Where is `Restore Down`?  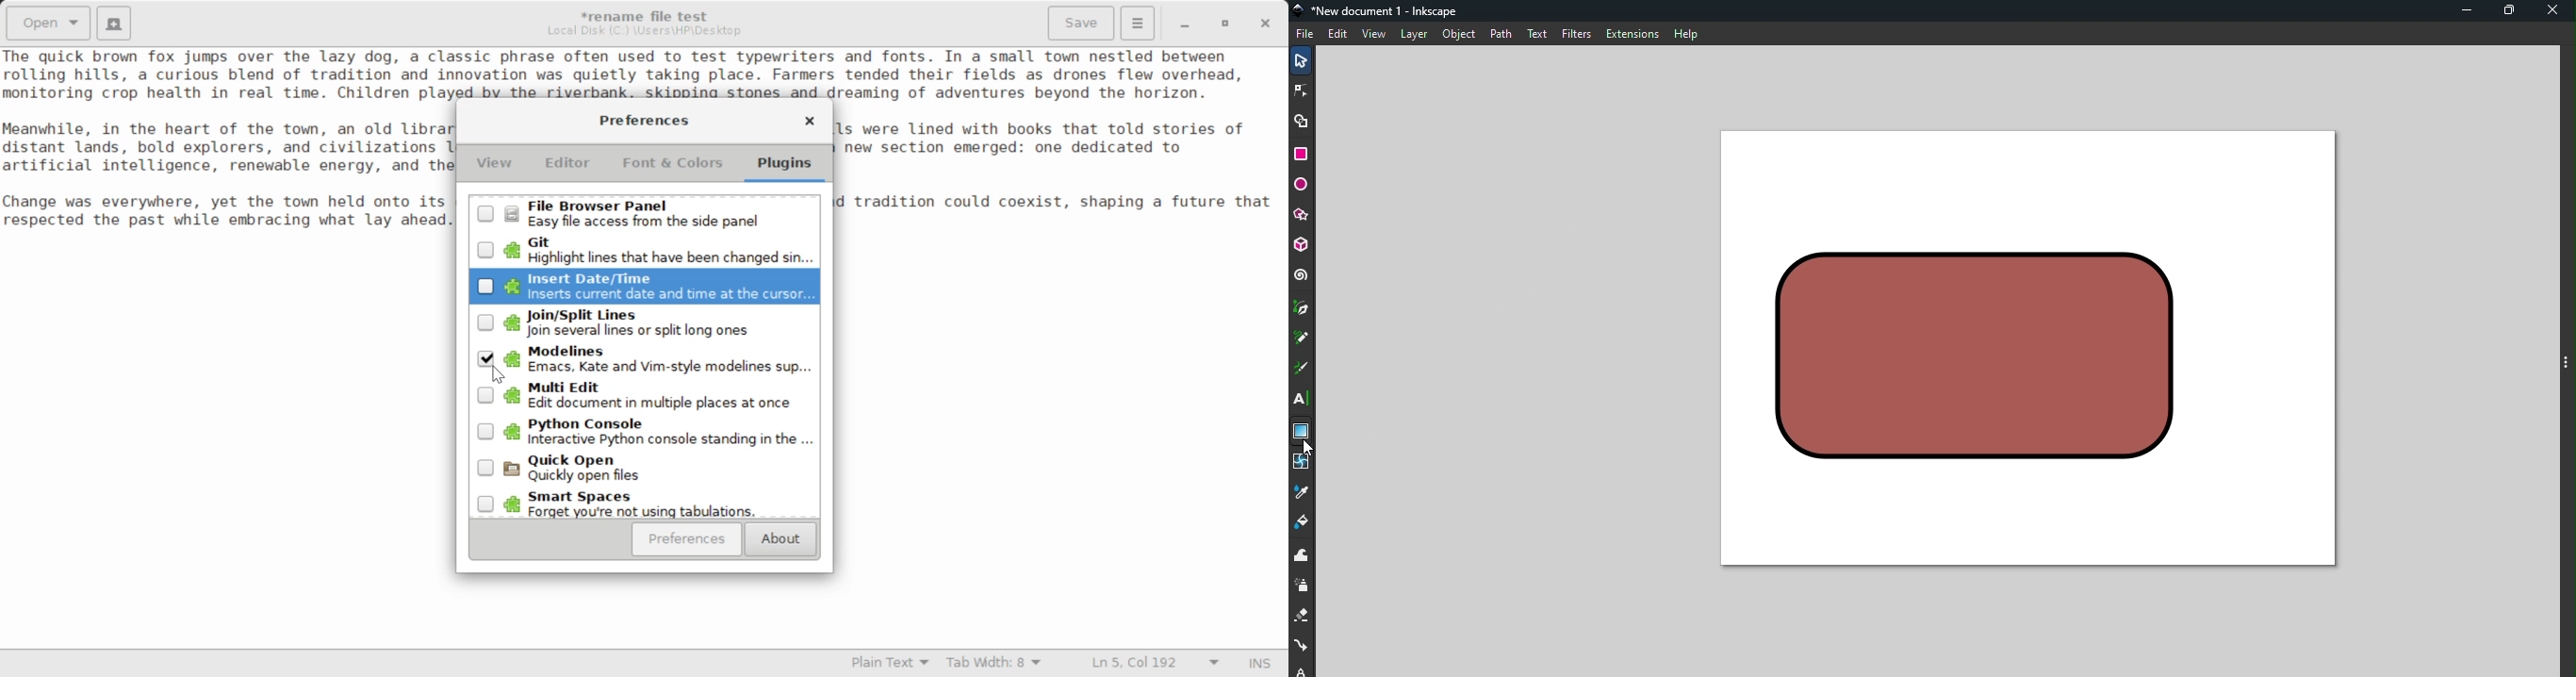 Restore Down is located at coordinates (1184, 24).